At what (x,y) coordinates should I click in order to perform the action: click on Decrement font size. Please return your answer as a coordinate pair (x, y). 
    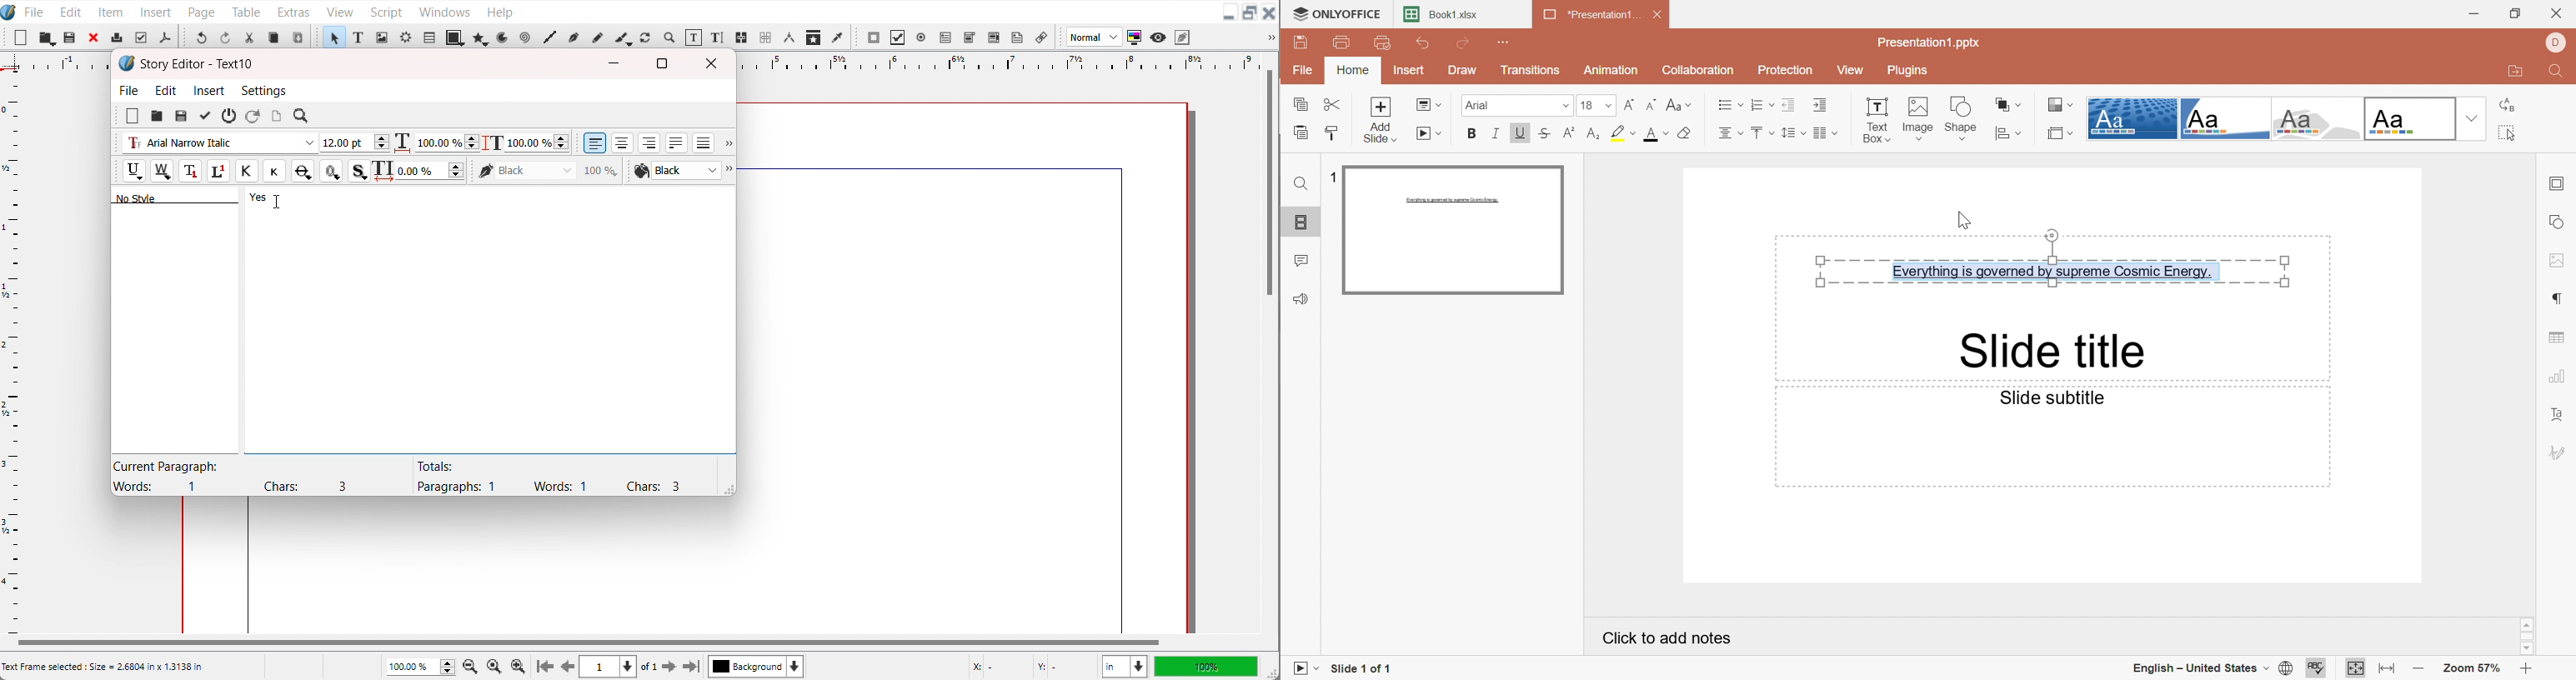
    Looking at the image, I should click on (1654, 105).